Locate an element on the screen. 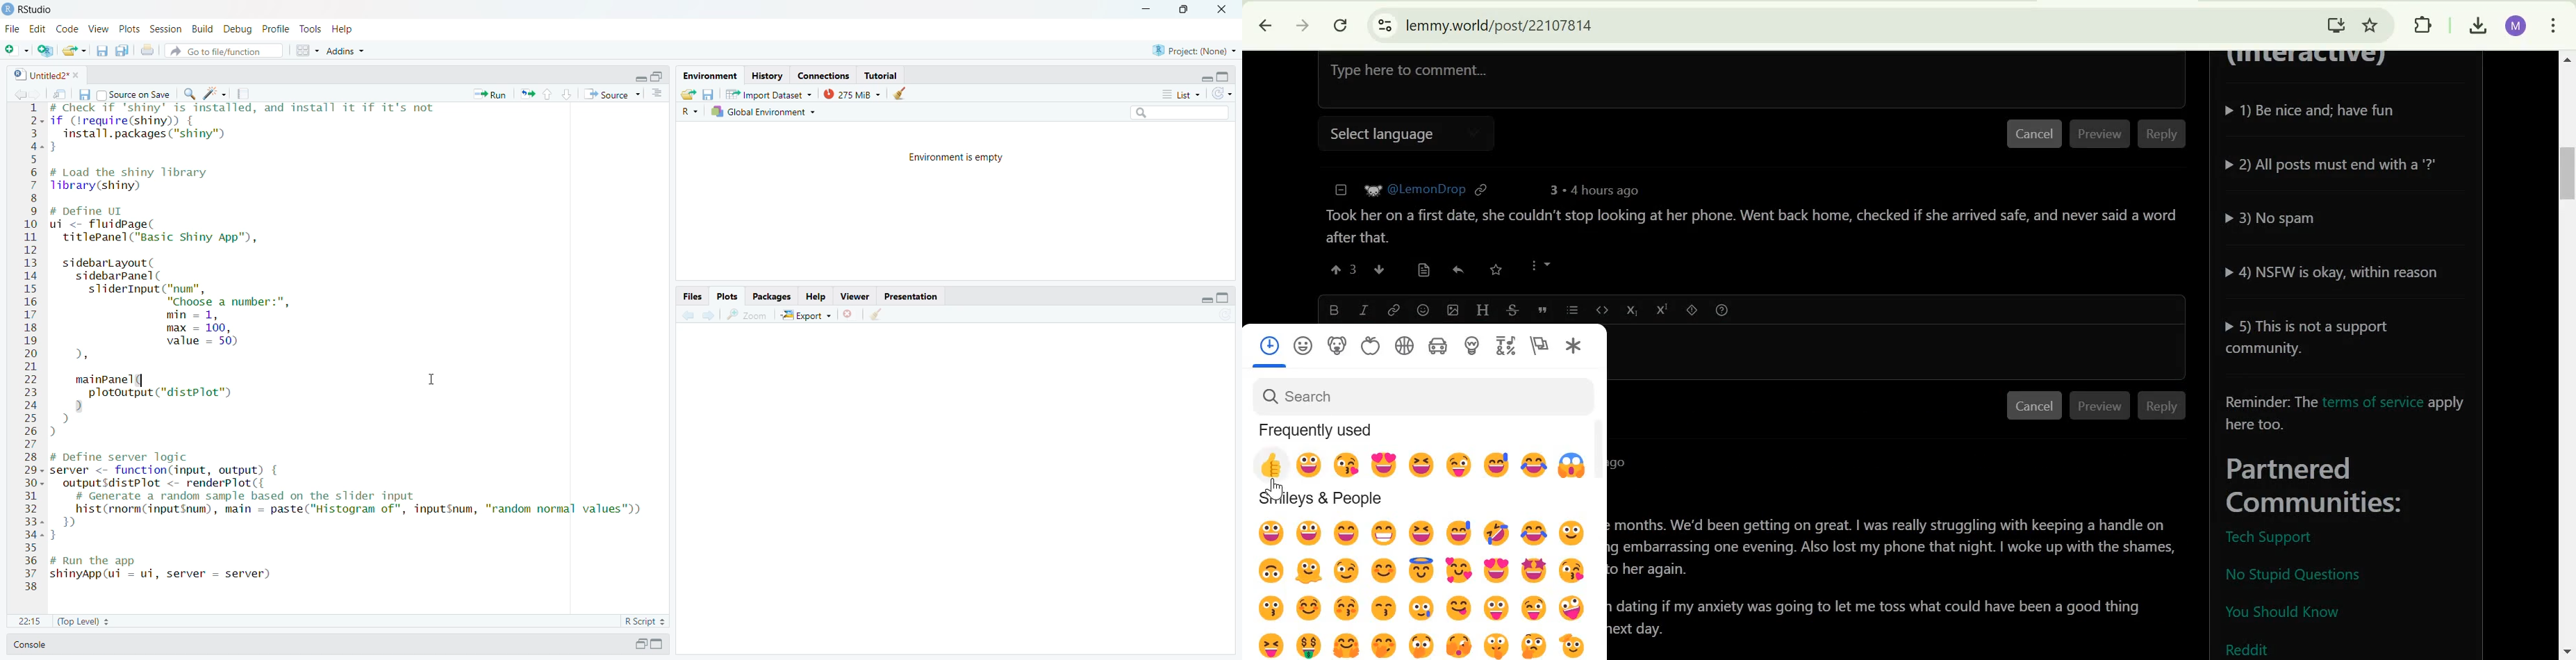 This screenshot has width=2576, height=672. clear is located at coordinates (876, 313).